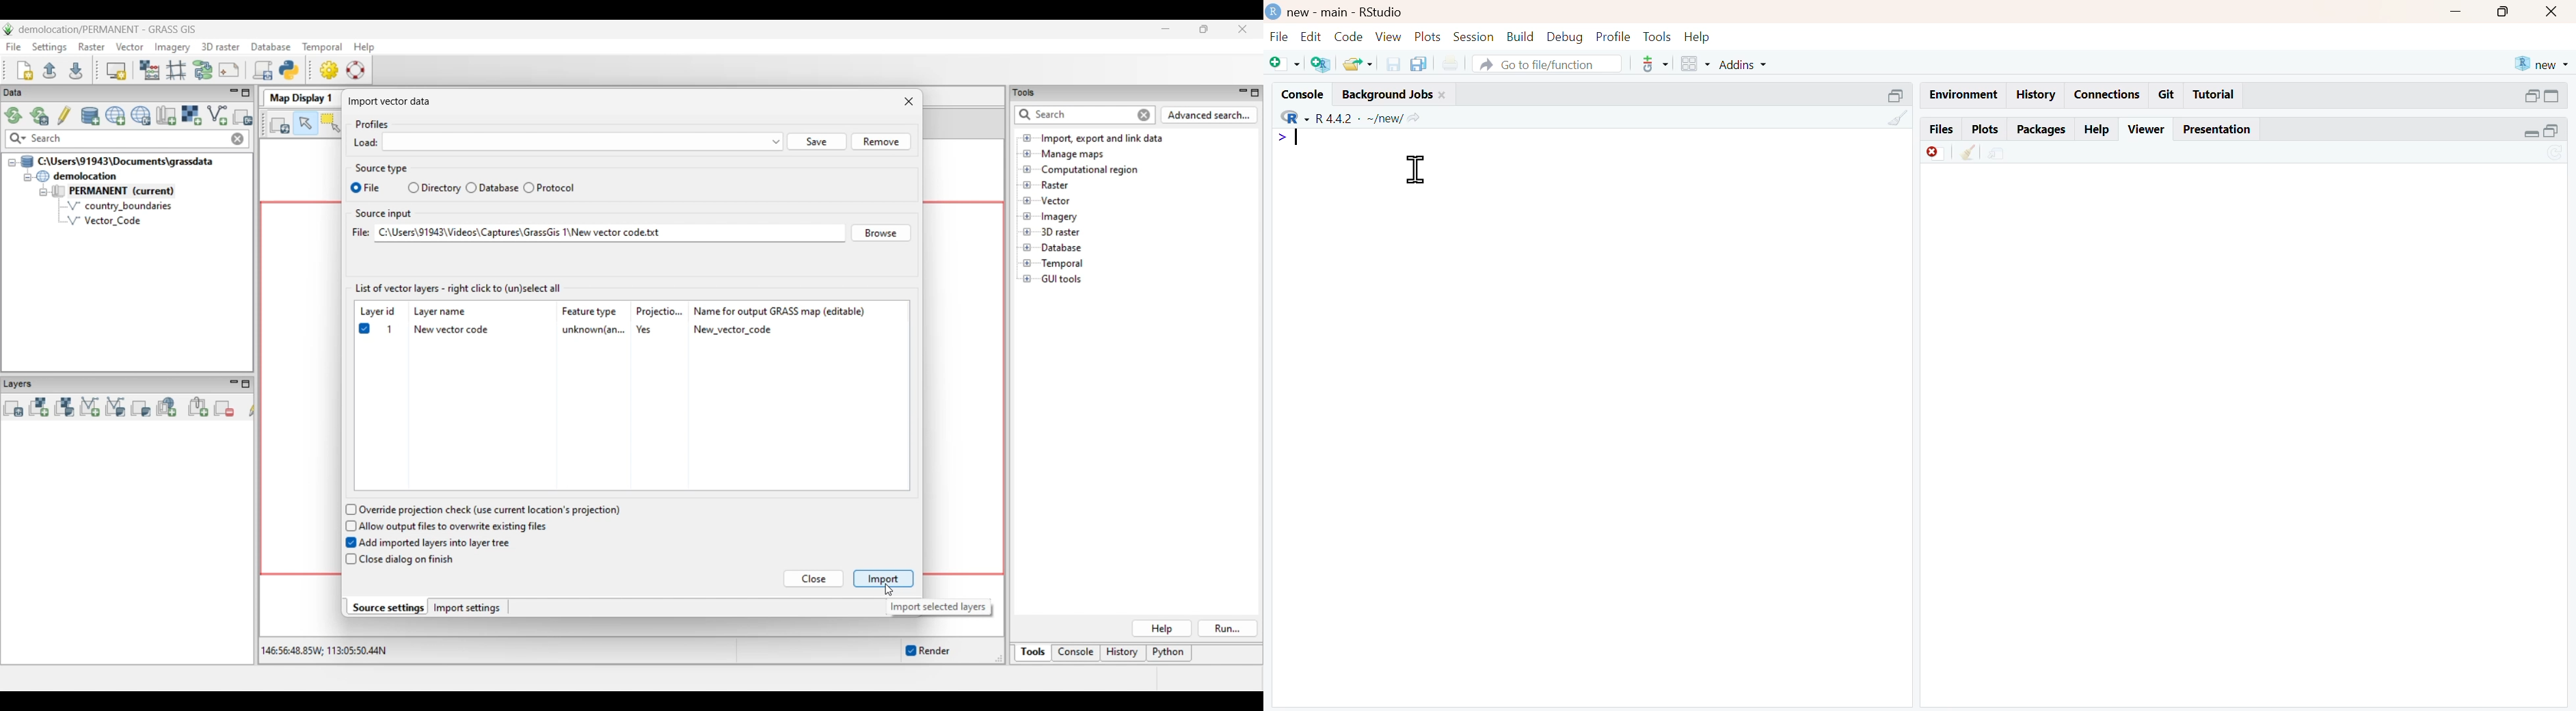 This screenshot has width=2576, height=728. Describe the element at coordinates (1296, 118) in the screenshot. I see `R` at that location.